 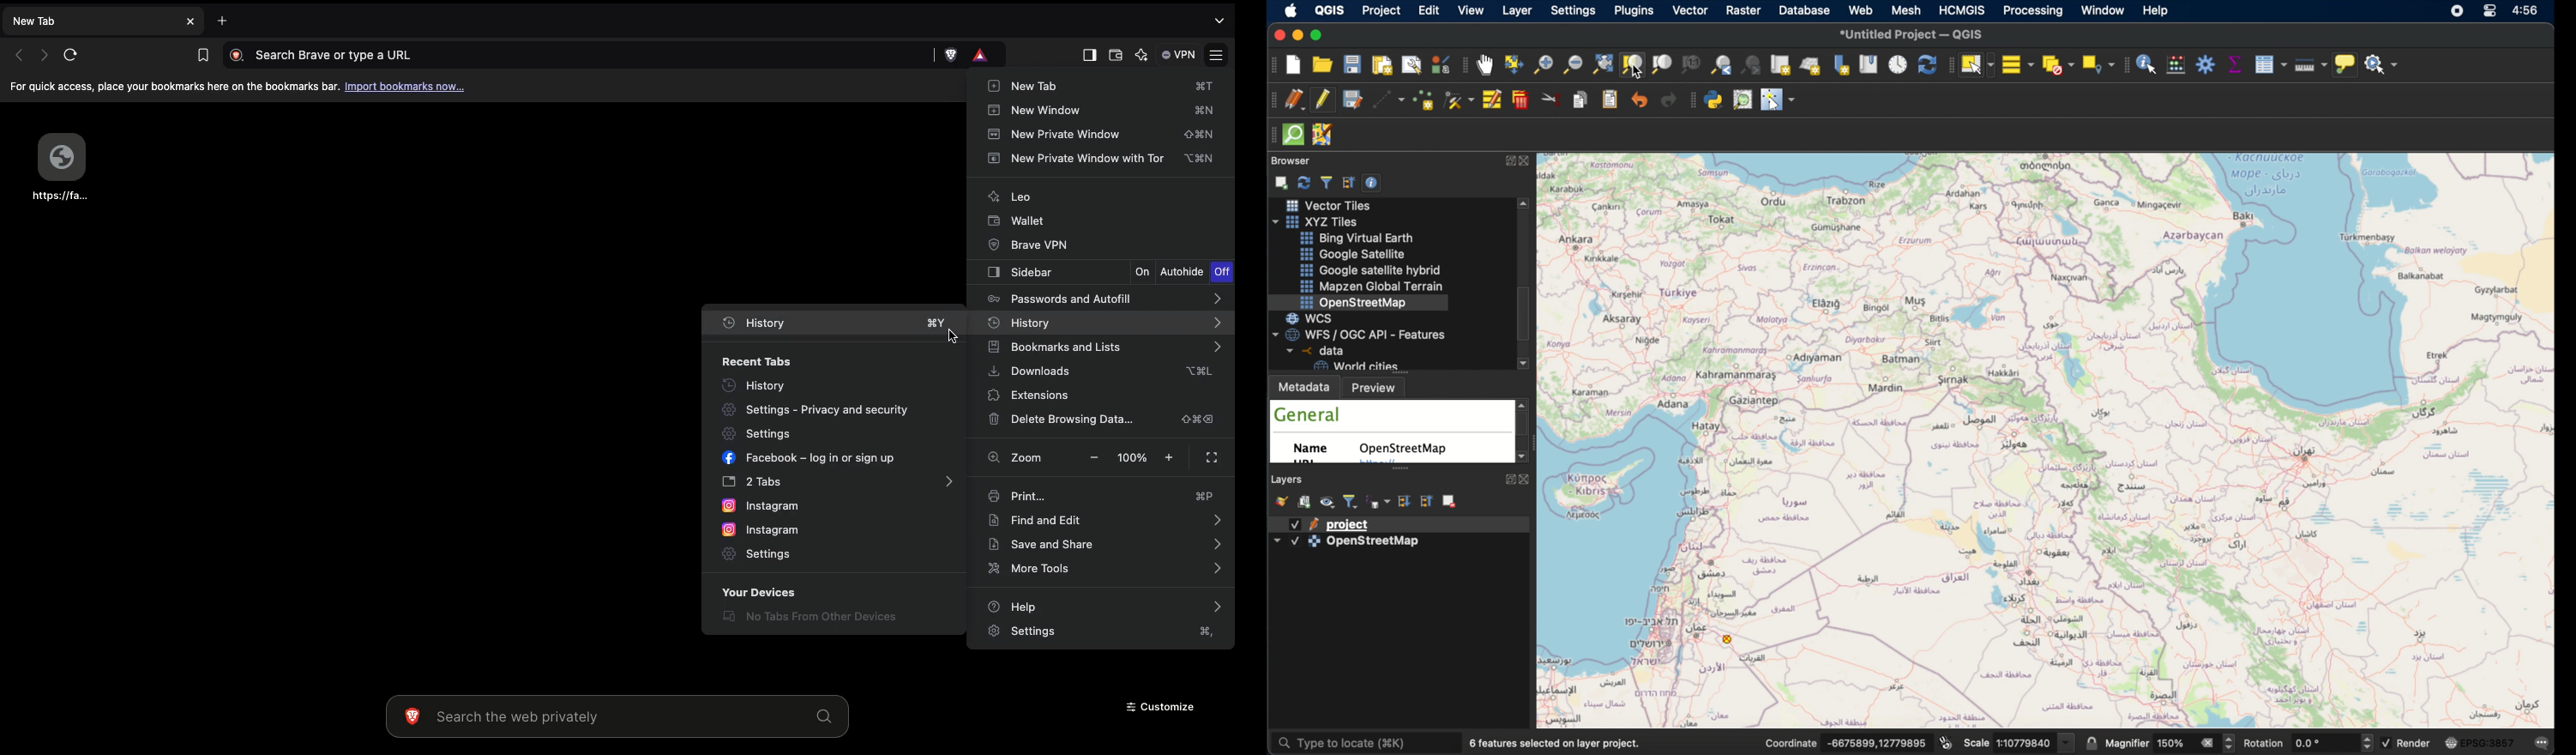 I want to click on select all features, so click(x=2018, y=64).